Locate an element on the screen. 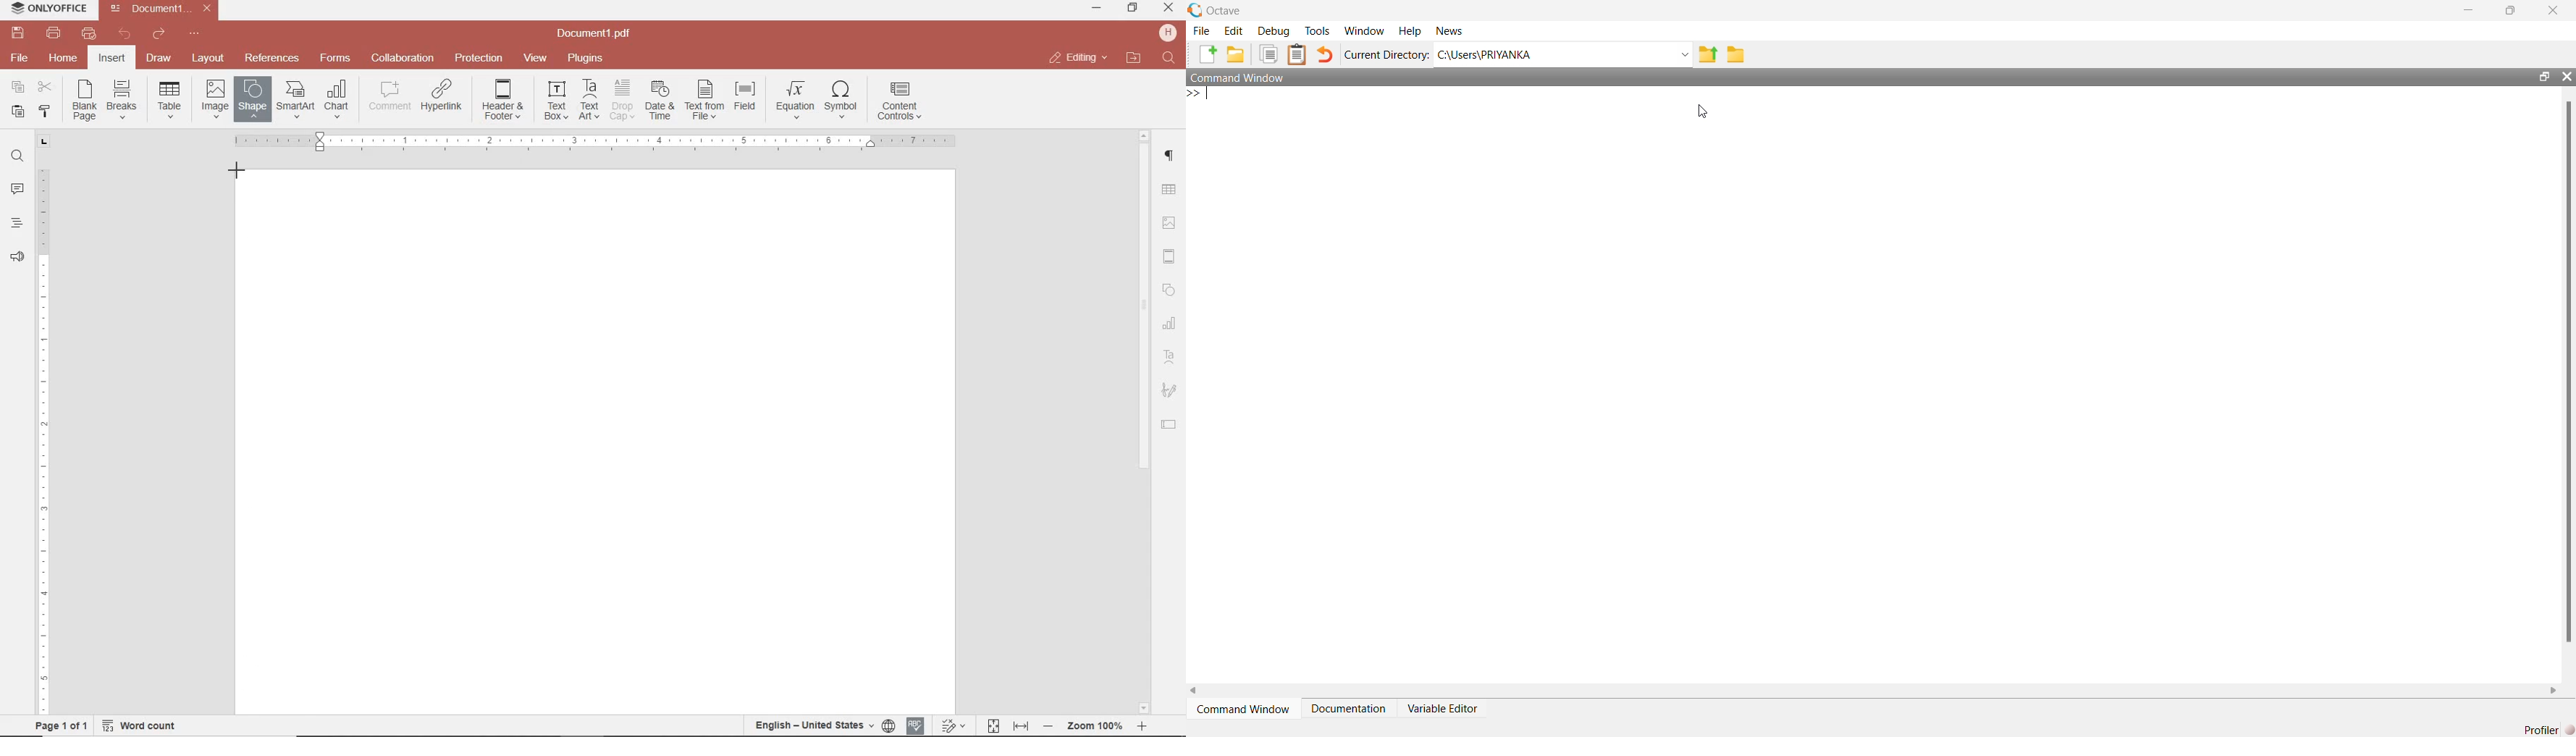  EDIT HEADER OR FOOTER is located at coordinates (504, 100).